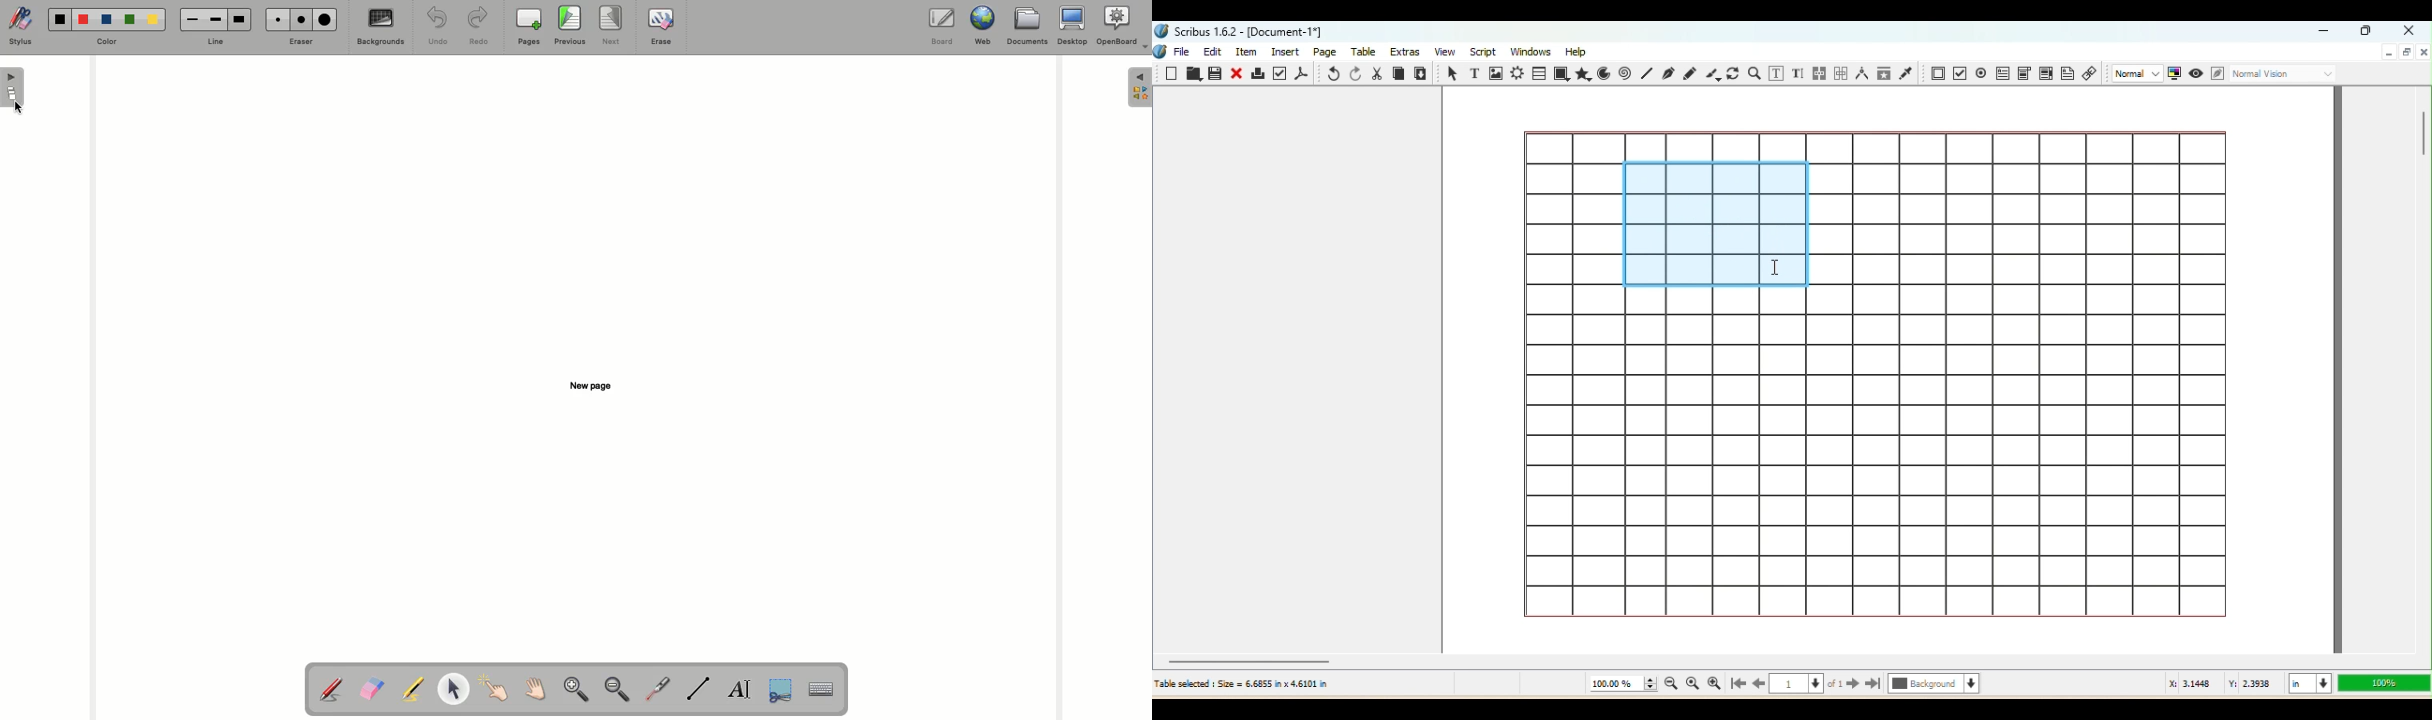 This screenshot has height=728, width=2436. What do you see at coordinates (1712, 226) in the screenshot?
I see `Selected cells` at bounding box center [1712, 226].